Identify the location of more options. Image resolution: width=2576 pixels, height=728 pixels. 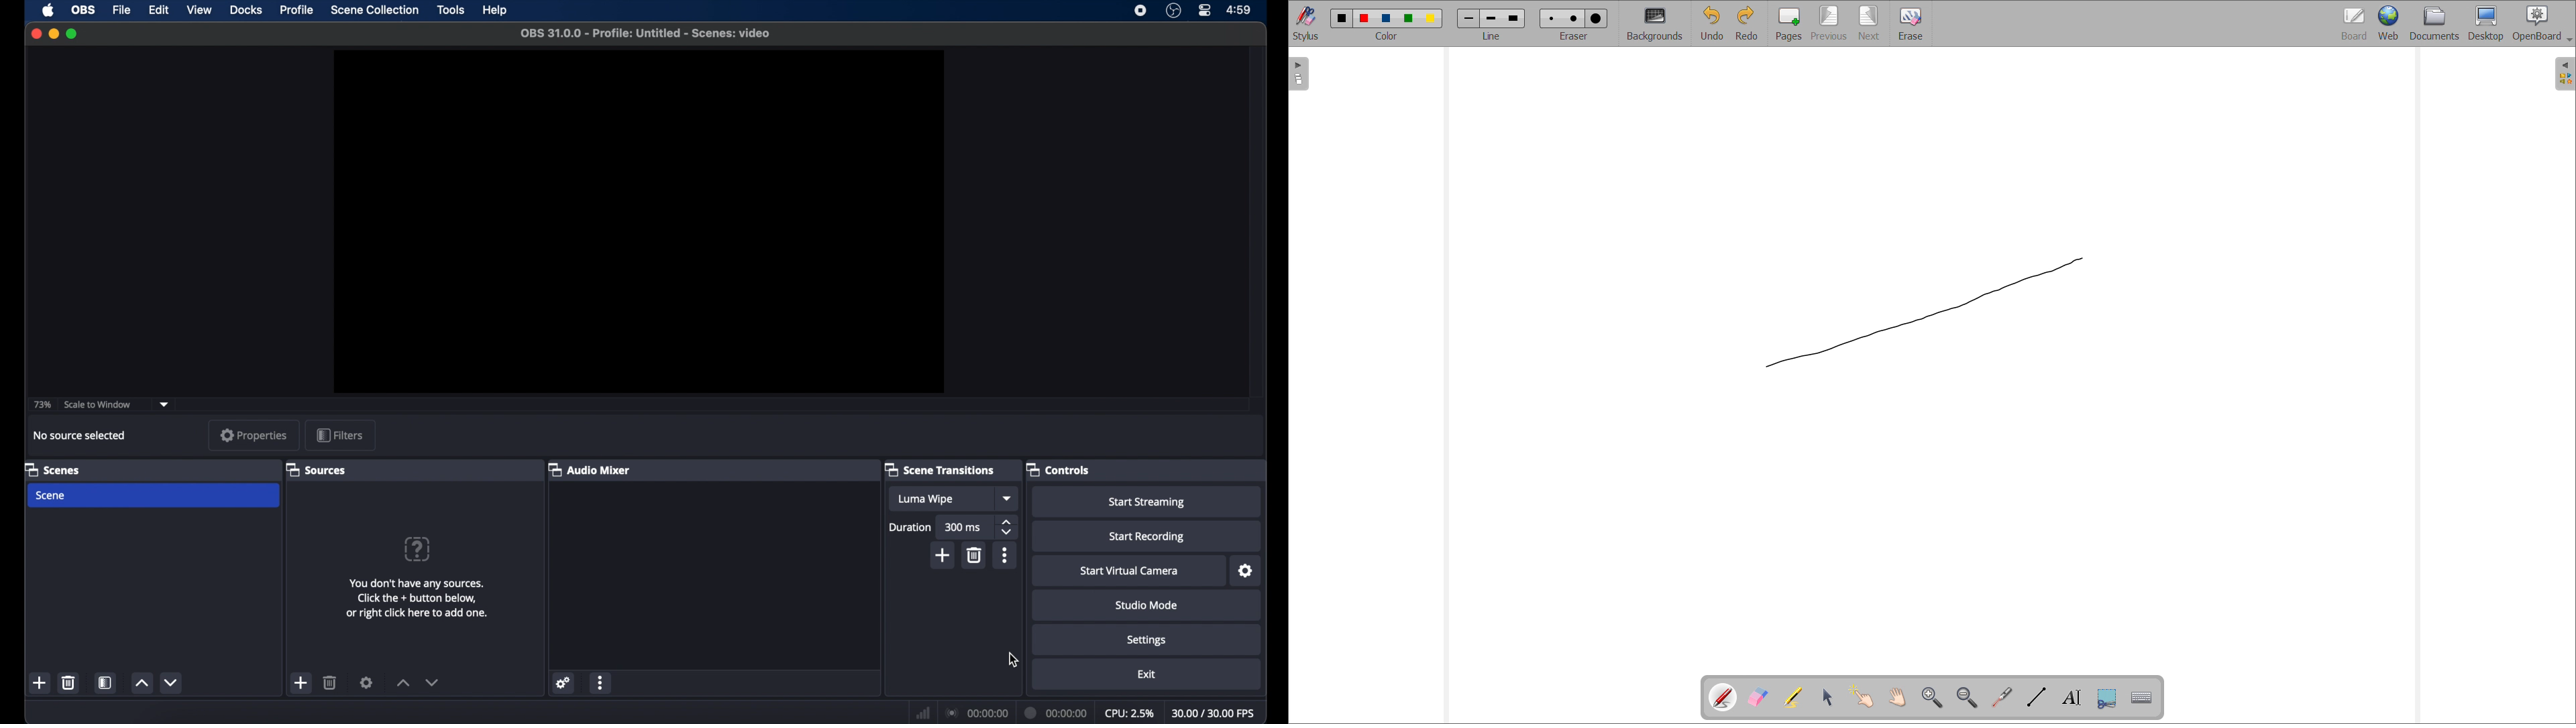
(1004, 554).